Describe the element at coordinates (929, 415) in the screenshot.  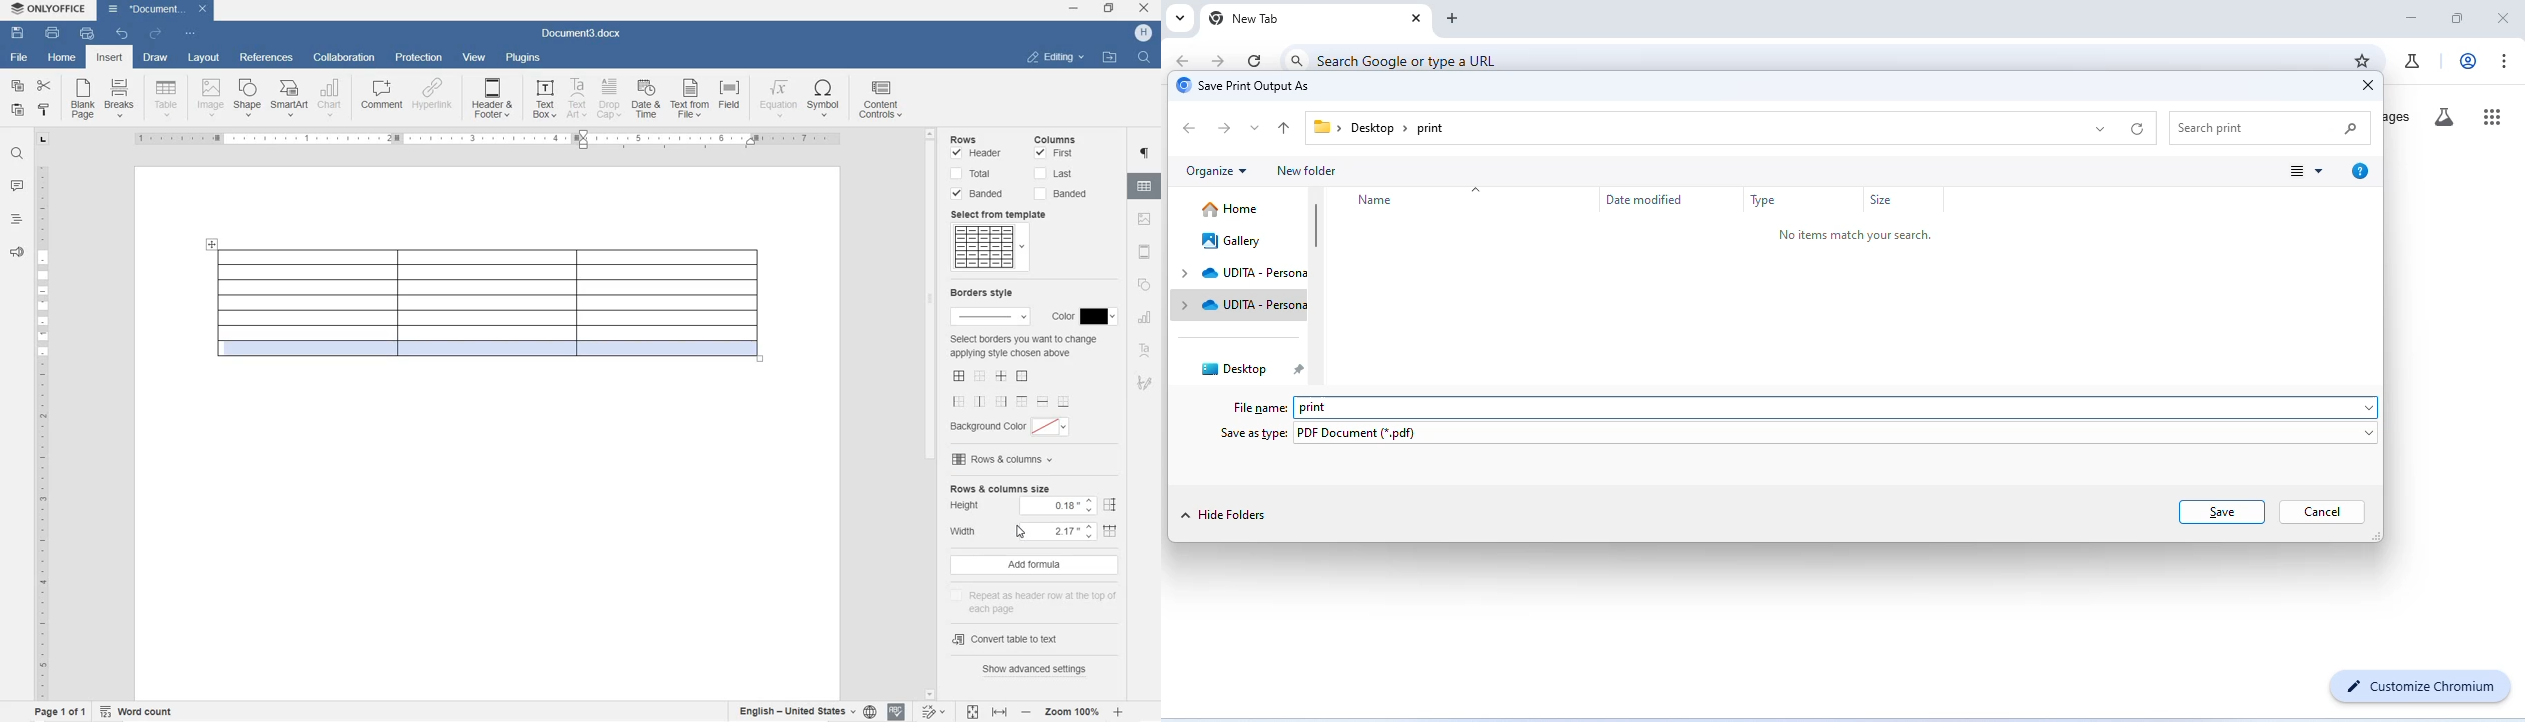
I see `SCROLLBAR` at that location.